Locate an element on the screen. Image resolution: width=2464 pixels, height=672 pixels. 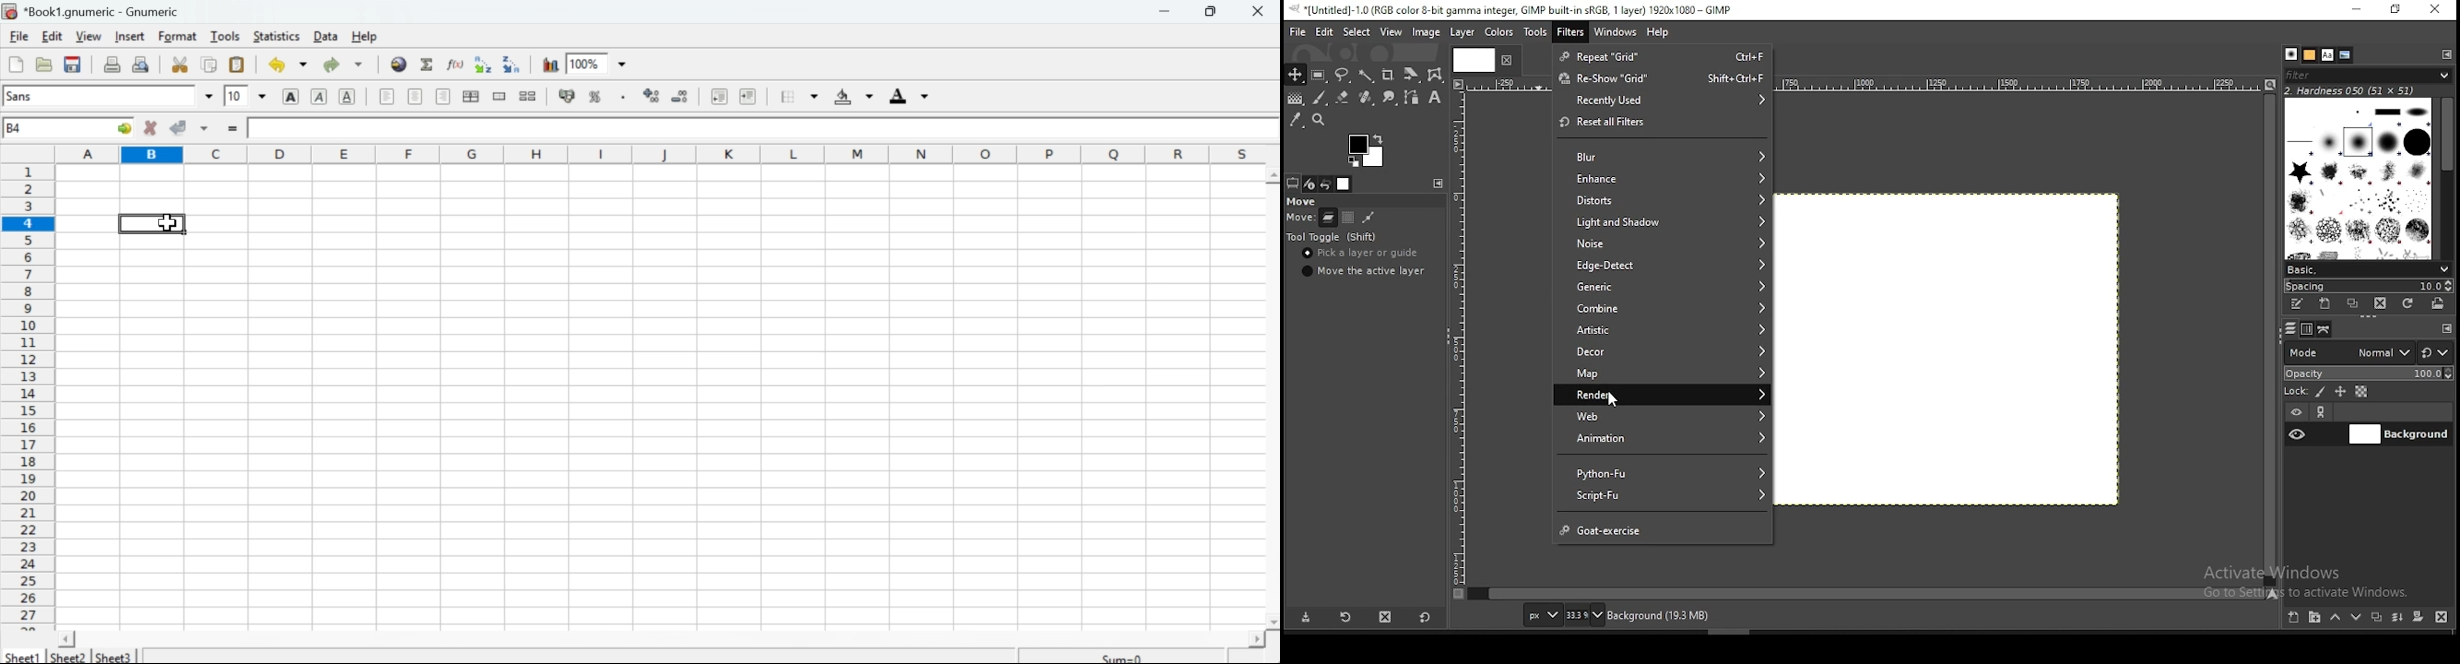
colors is located at coordinates (1498, 33).